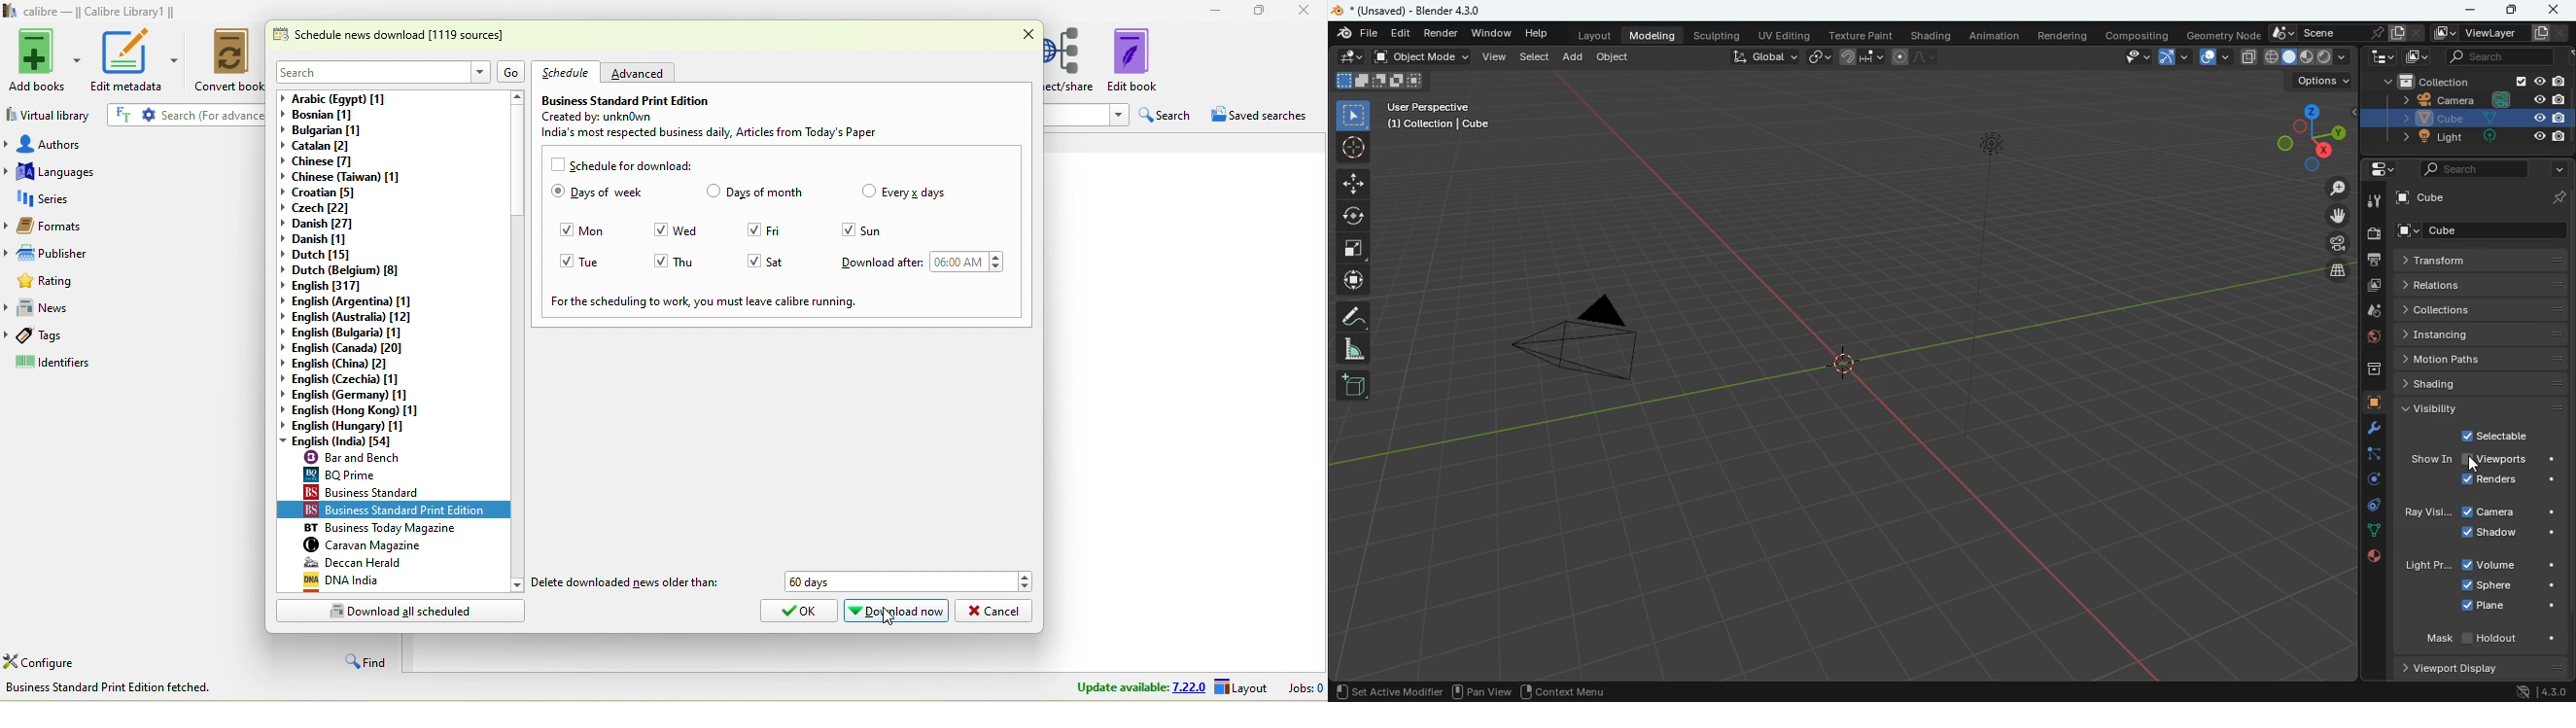  I want to click on compositing, so click(2136, 35).